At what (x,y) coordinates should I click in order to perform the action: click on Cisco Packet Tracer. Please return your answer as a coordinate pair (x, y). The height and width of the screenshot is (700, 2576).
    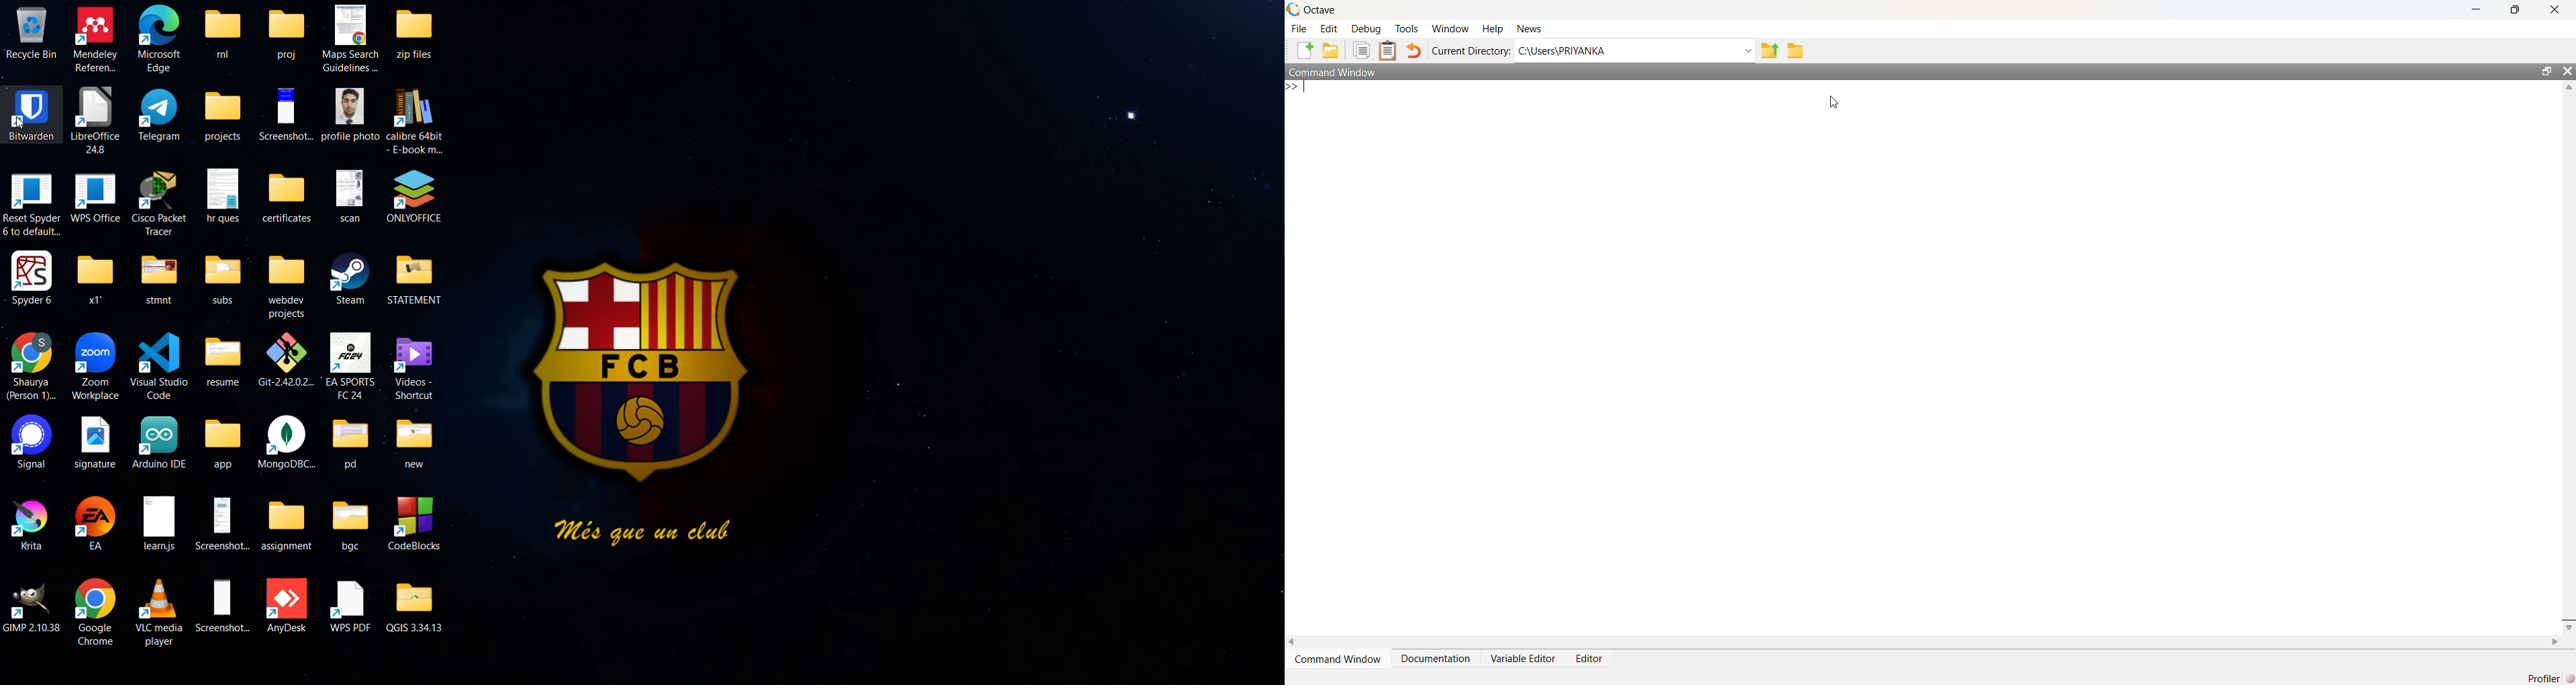
    Looking at the image, I should click on (159, 201).